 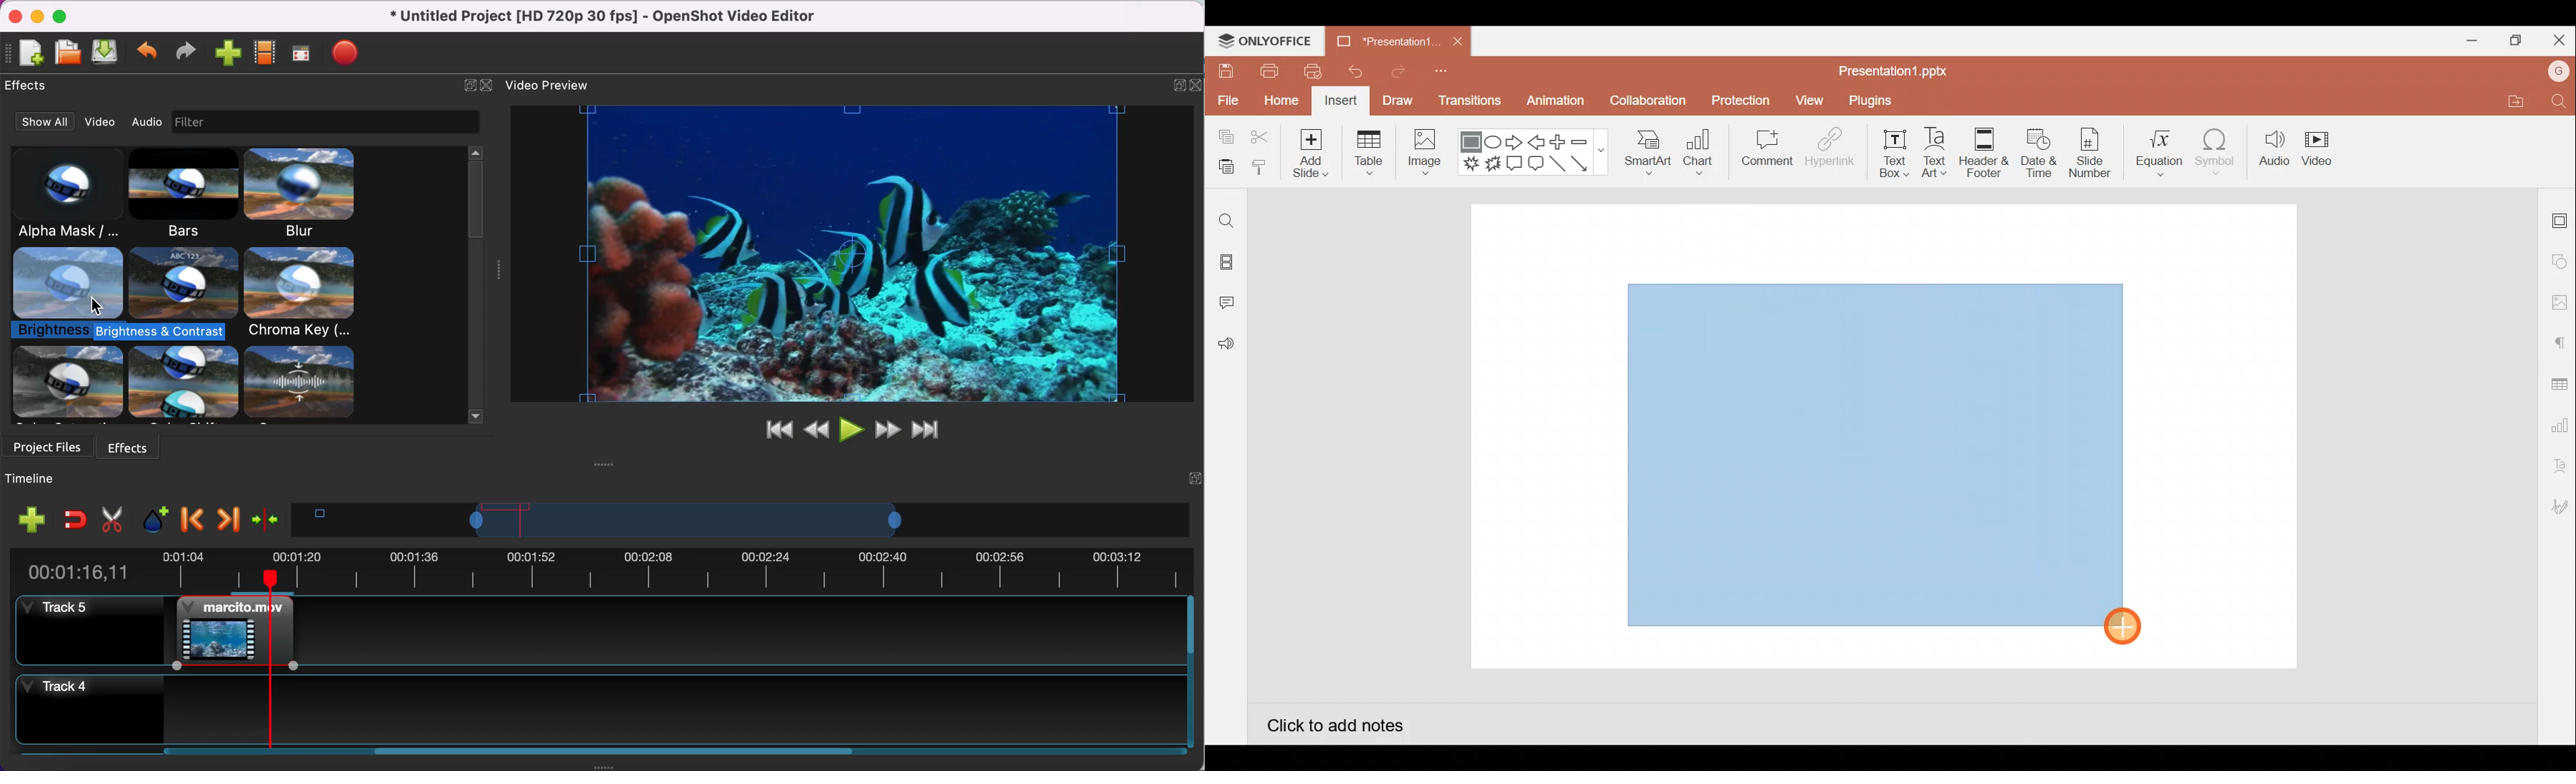 What do you see at coordinates (1985, 148) in the screenshot?
I see `Header & footer` at bounding box center [1985, 148].